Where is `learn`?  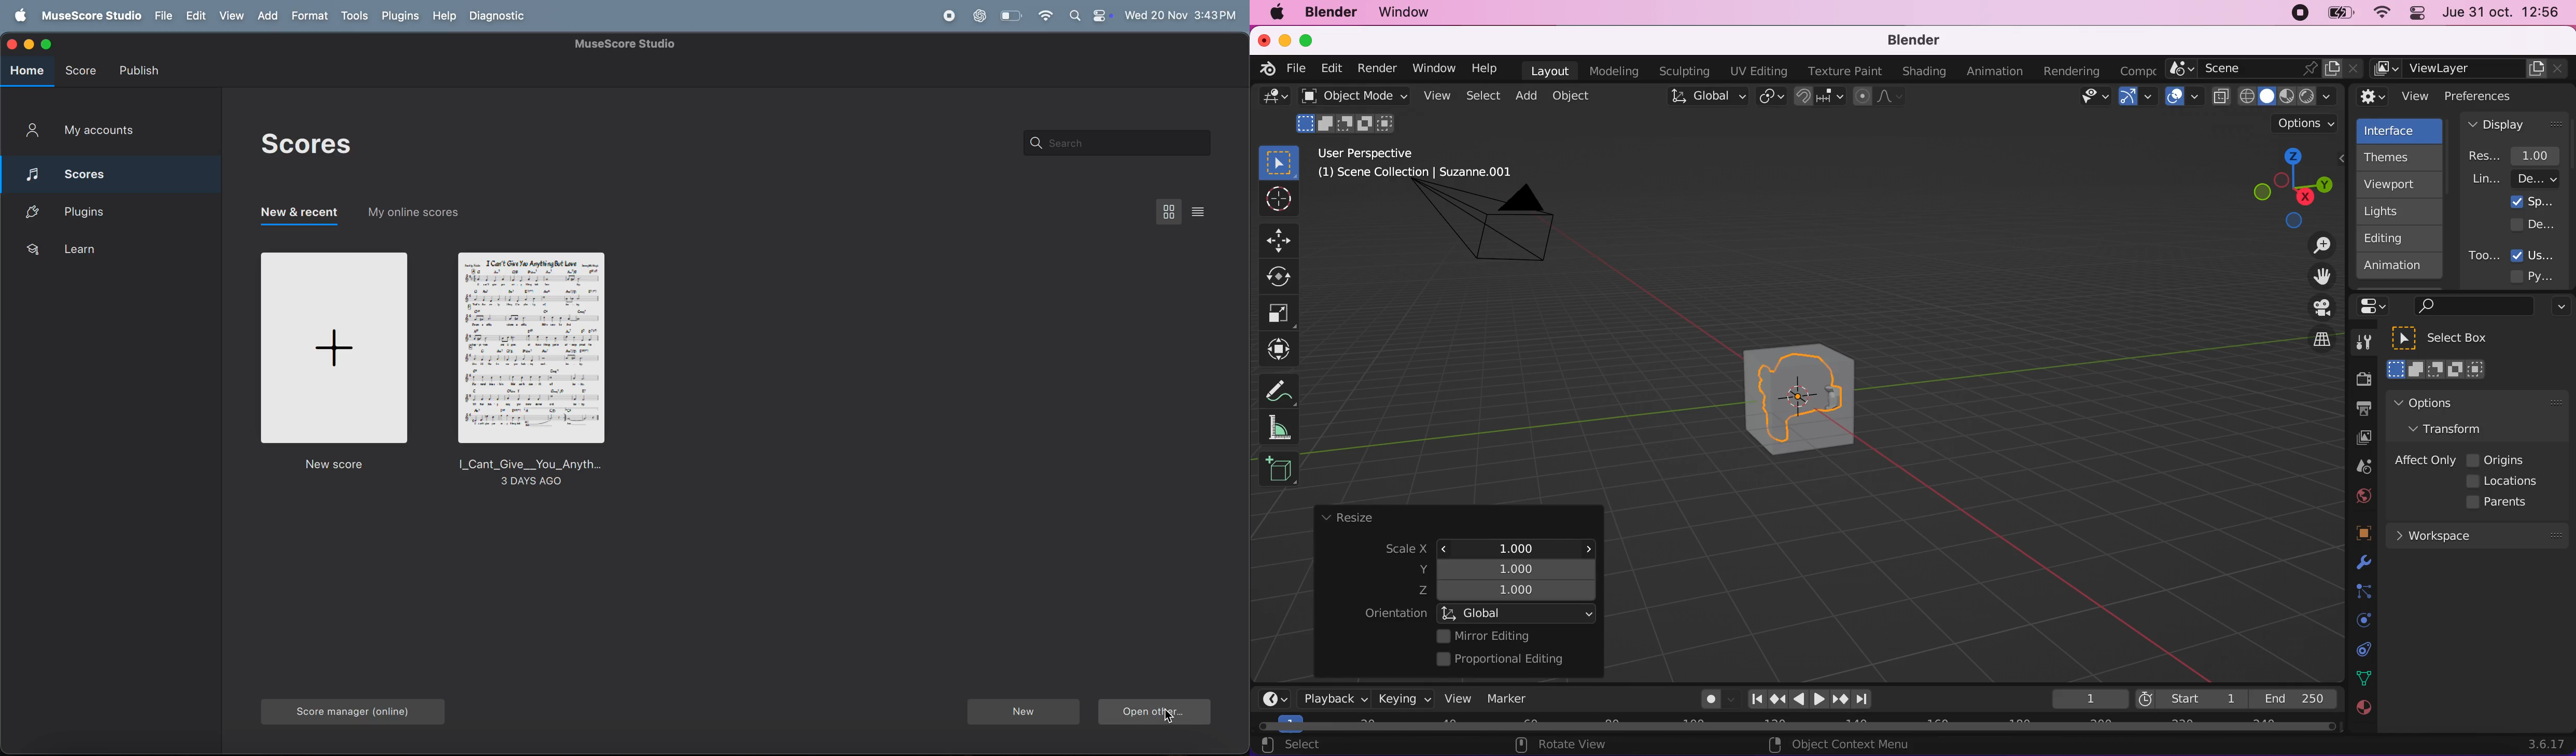 learn is located at coordinates (103, 253).